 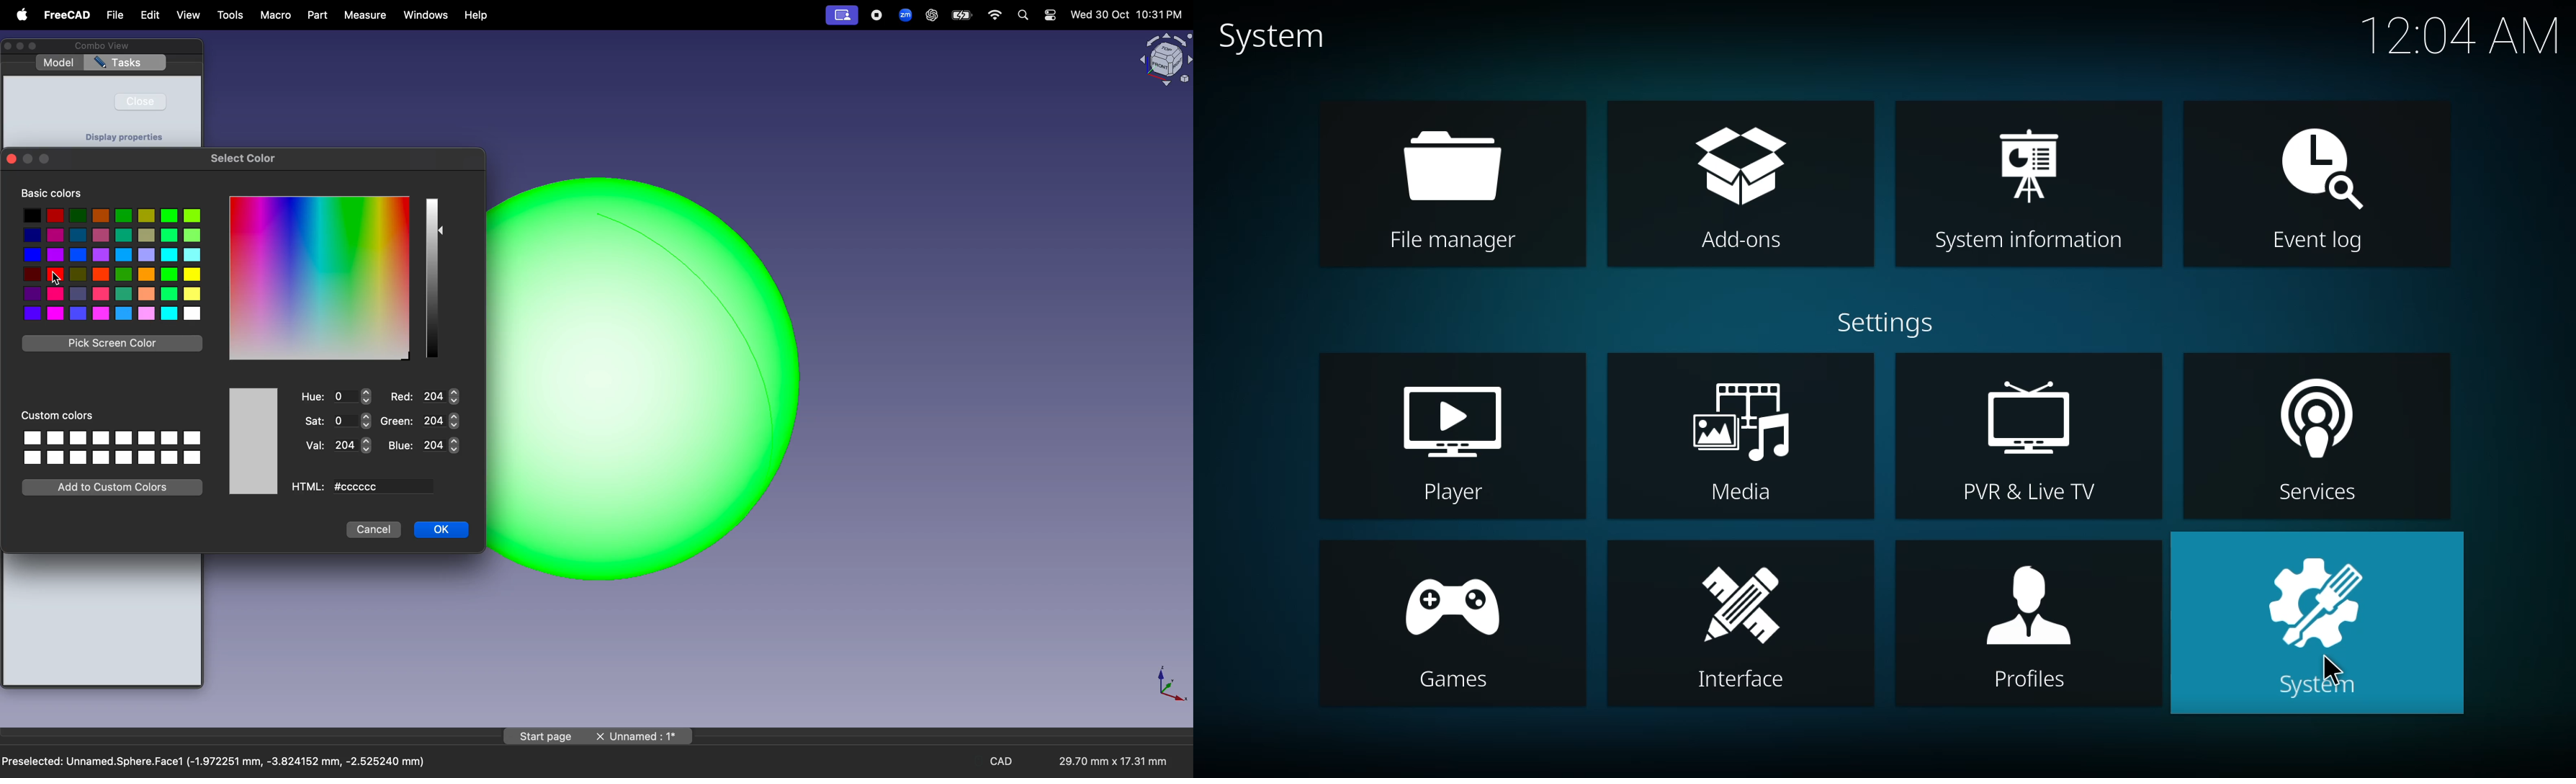 What do you see at coordinates (1449, 625) in the screenshot?
I see `games` at bounding box center [1449, 625].